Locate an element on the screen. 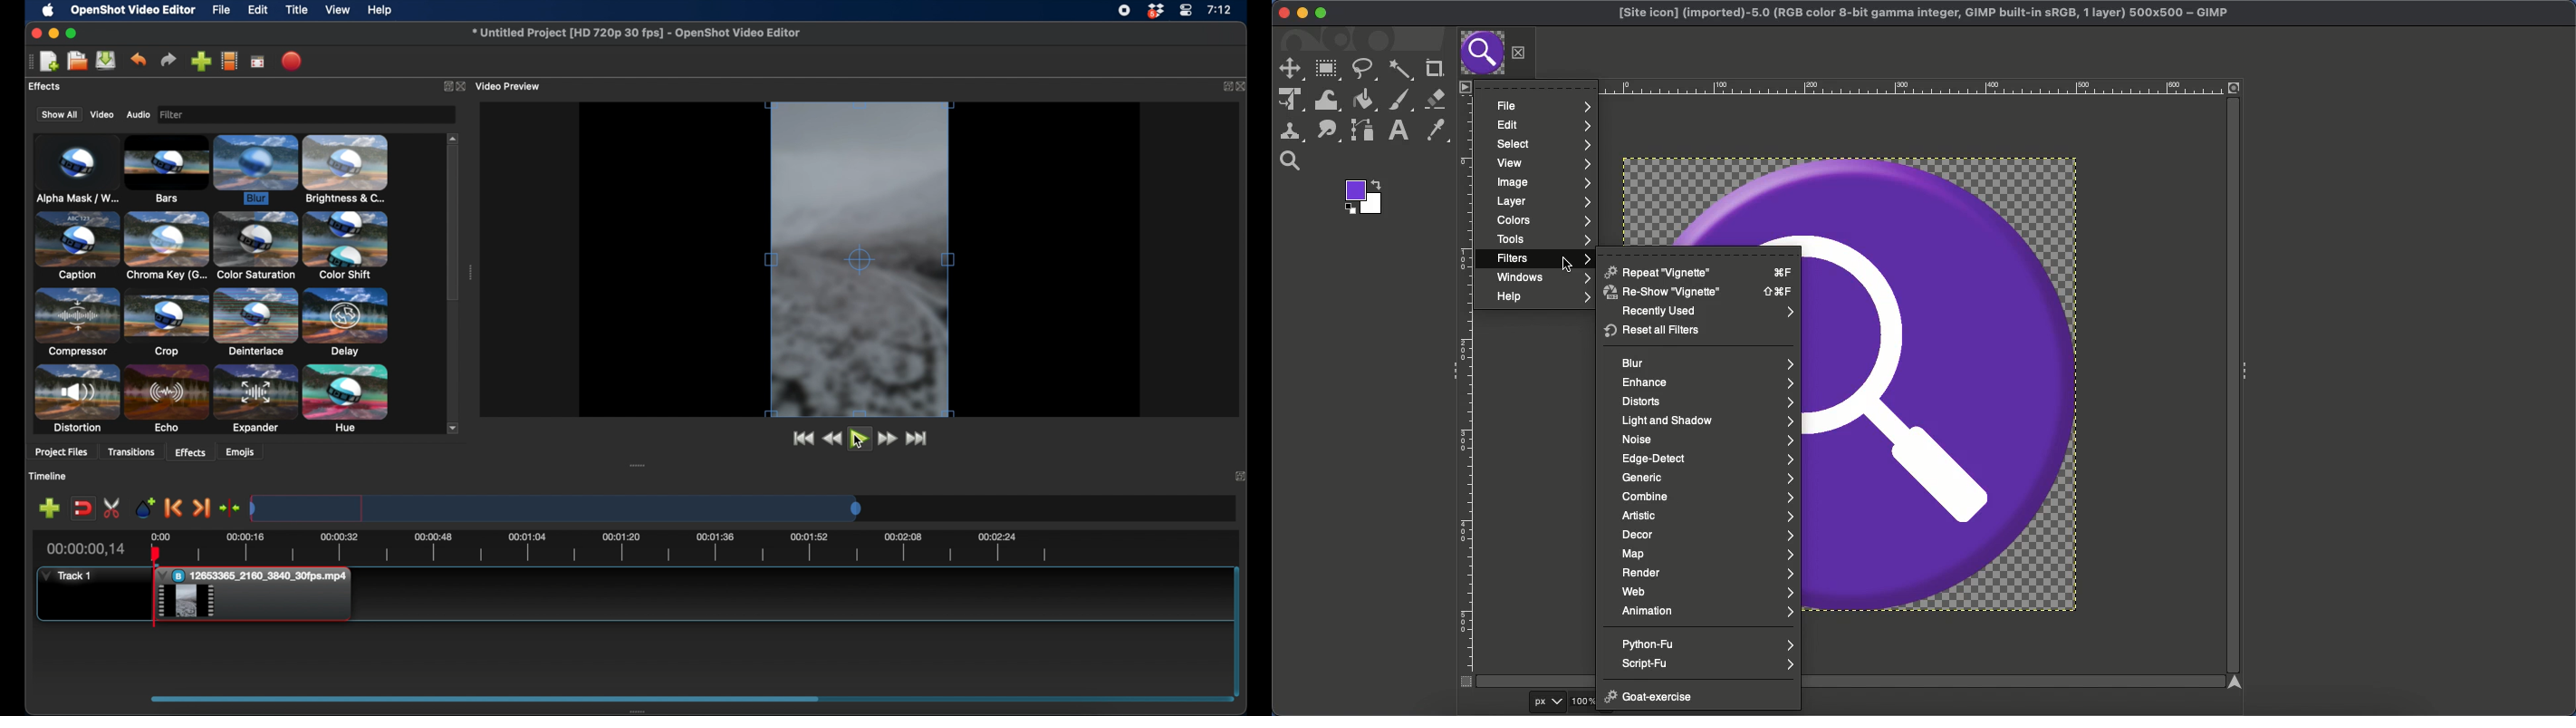 This screenshot has width=2576, height=728. timeline is located at coordinates (47, 476).